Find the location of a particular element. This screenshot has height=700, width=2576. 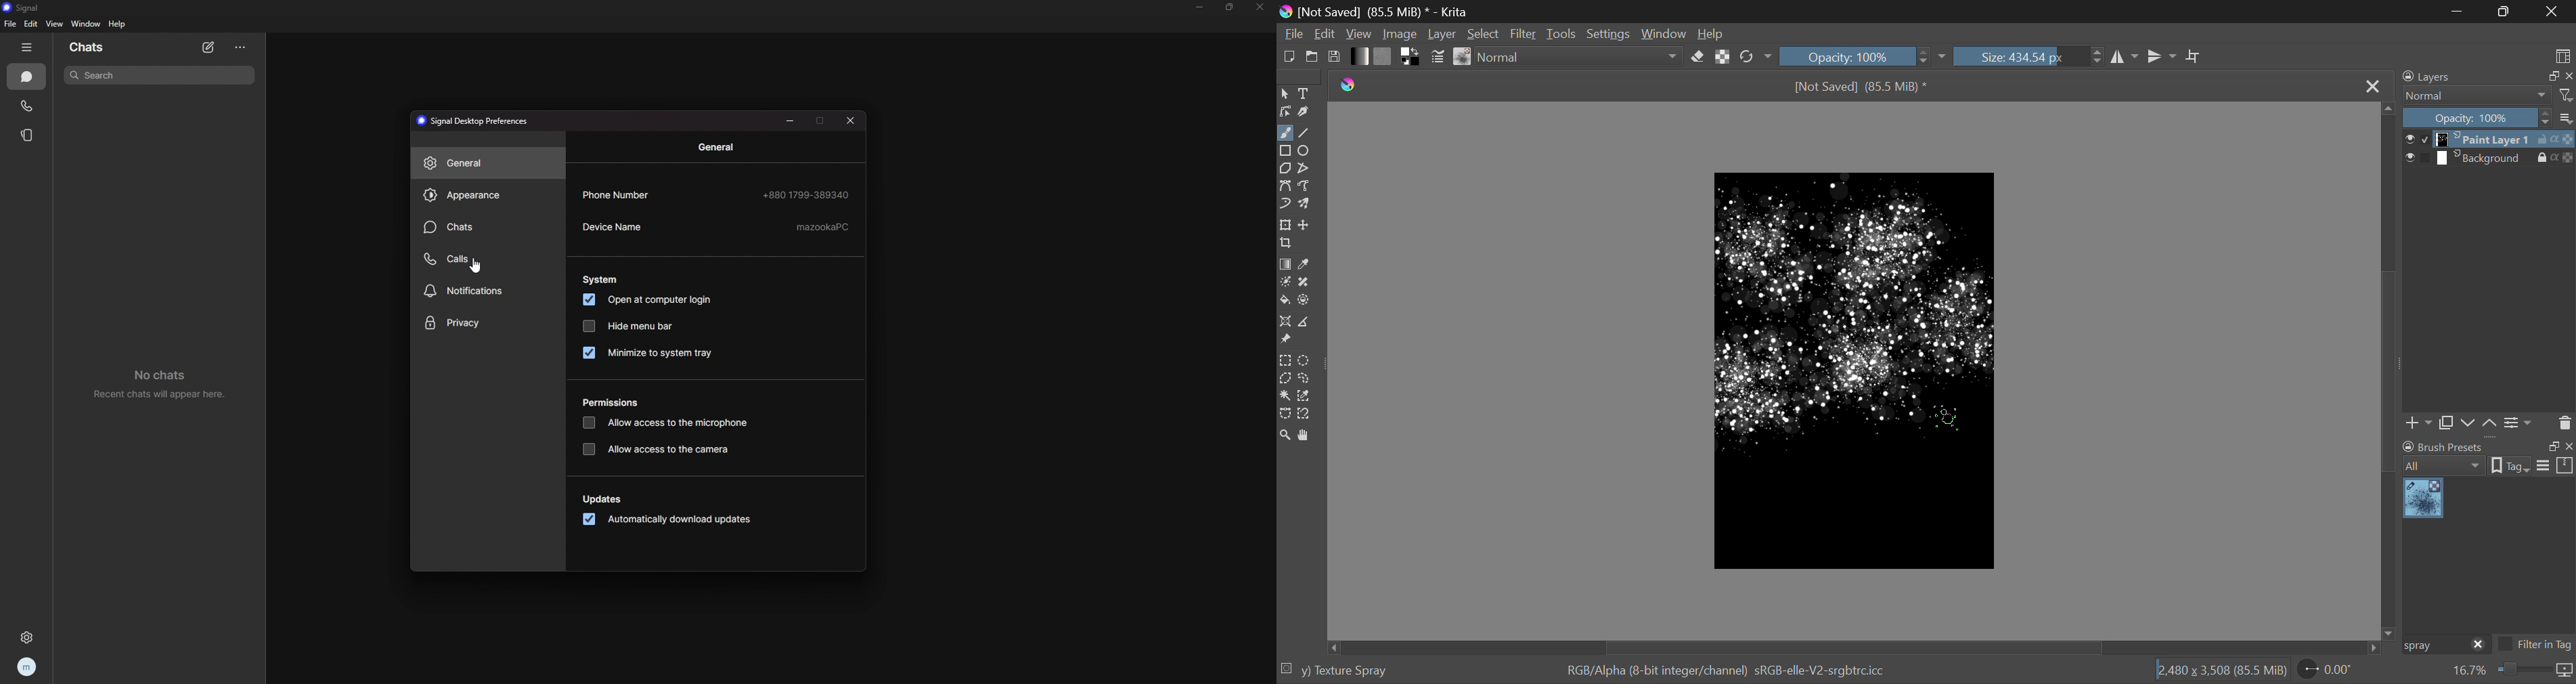

Fill is located at coordinates (1285, 301).